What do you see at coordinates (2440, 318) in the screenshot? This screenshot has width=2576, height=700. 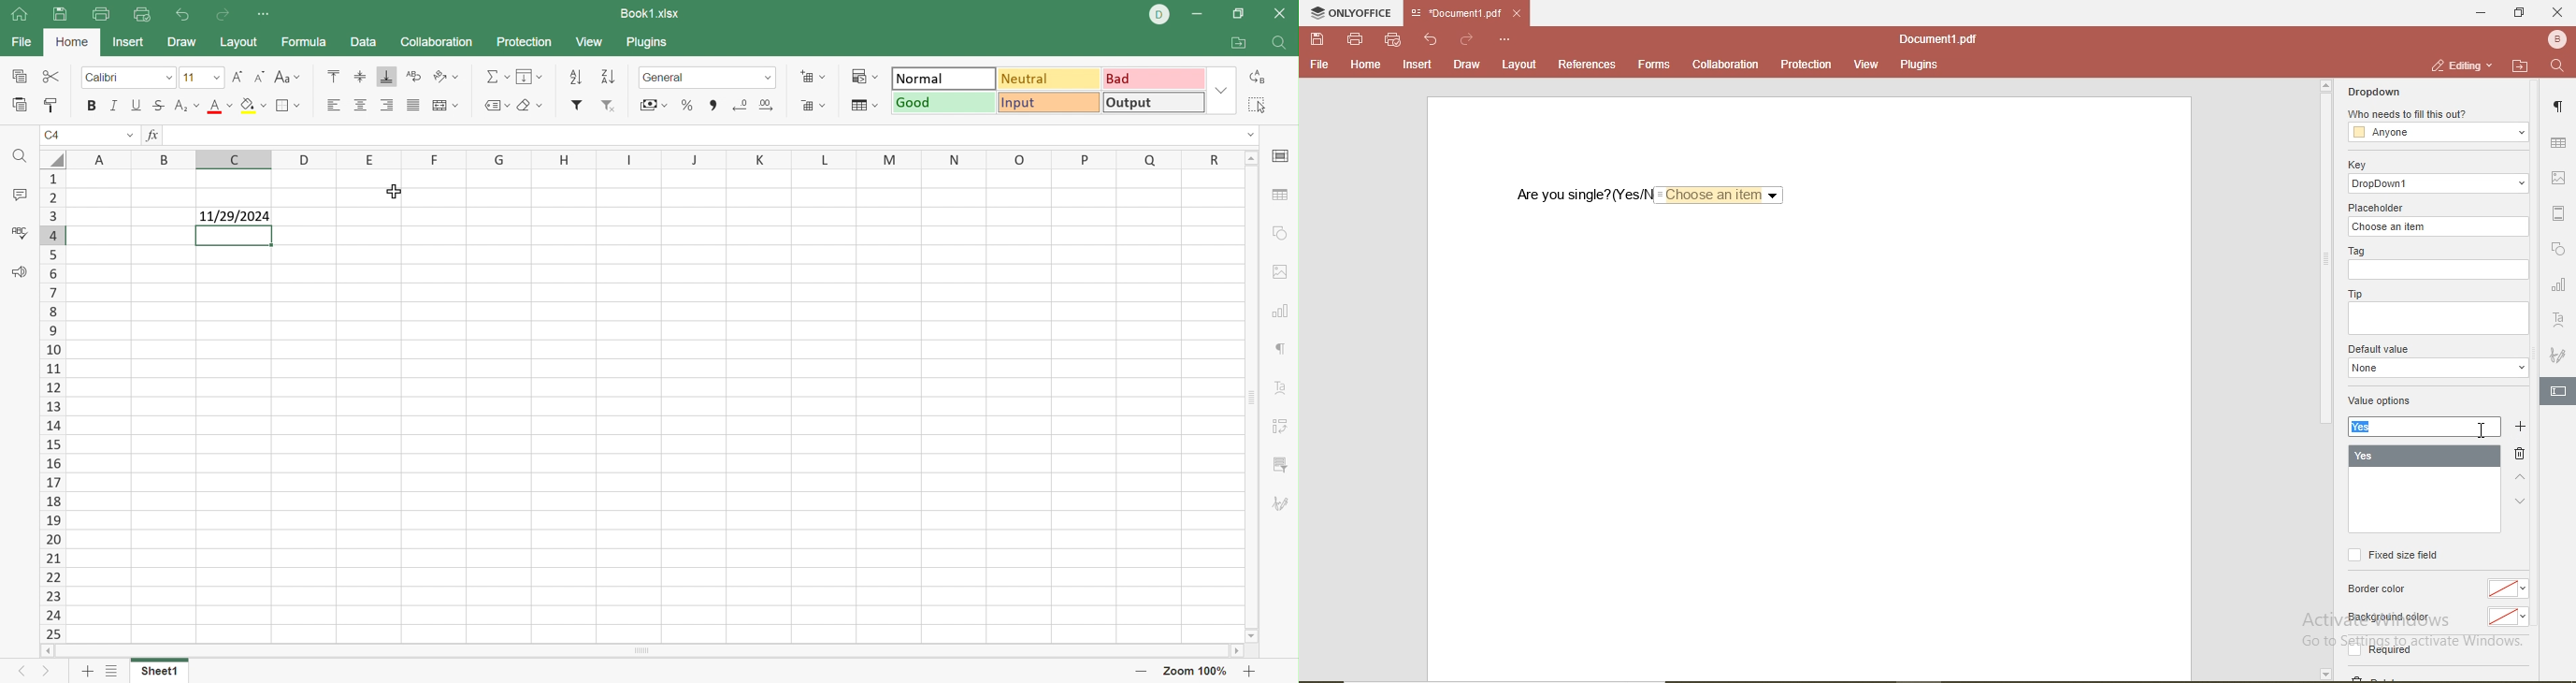 I see `empty box` at bounding box center [2440, 318].